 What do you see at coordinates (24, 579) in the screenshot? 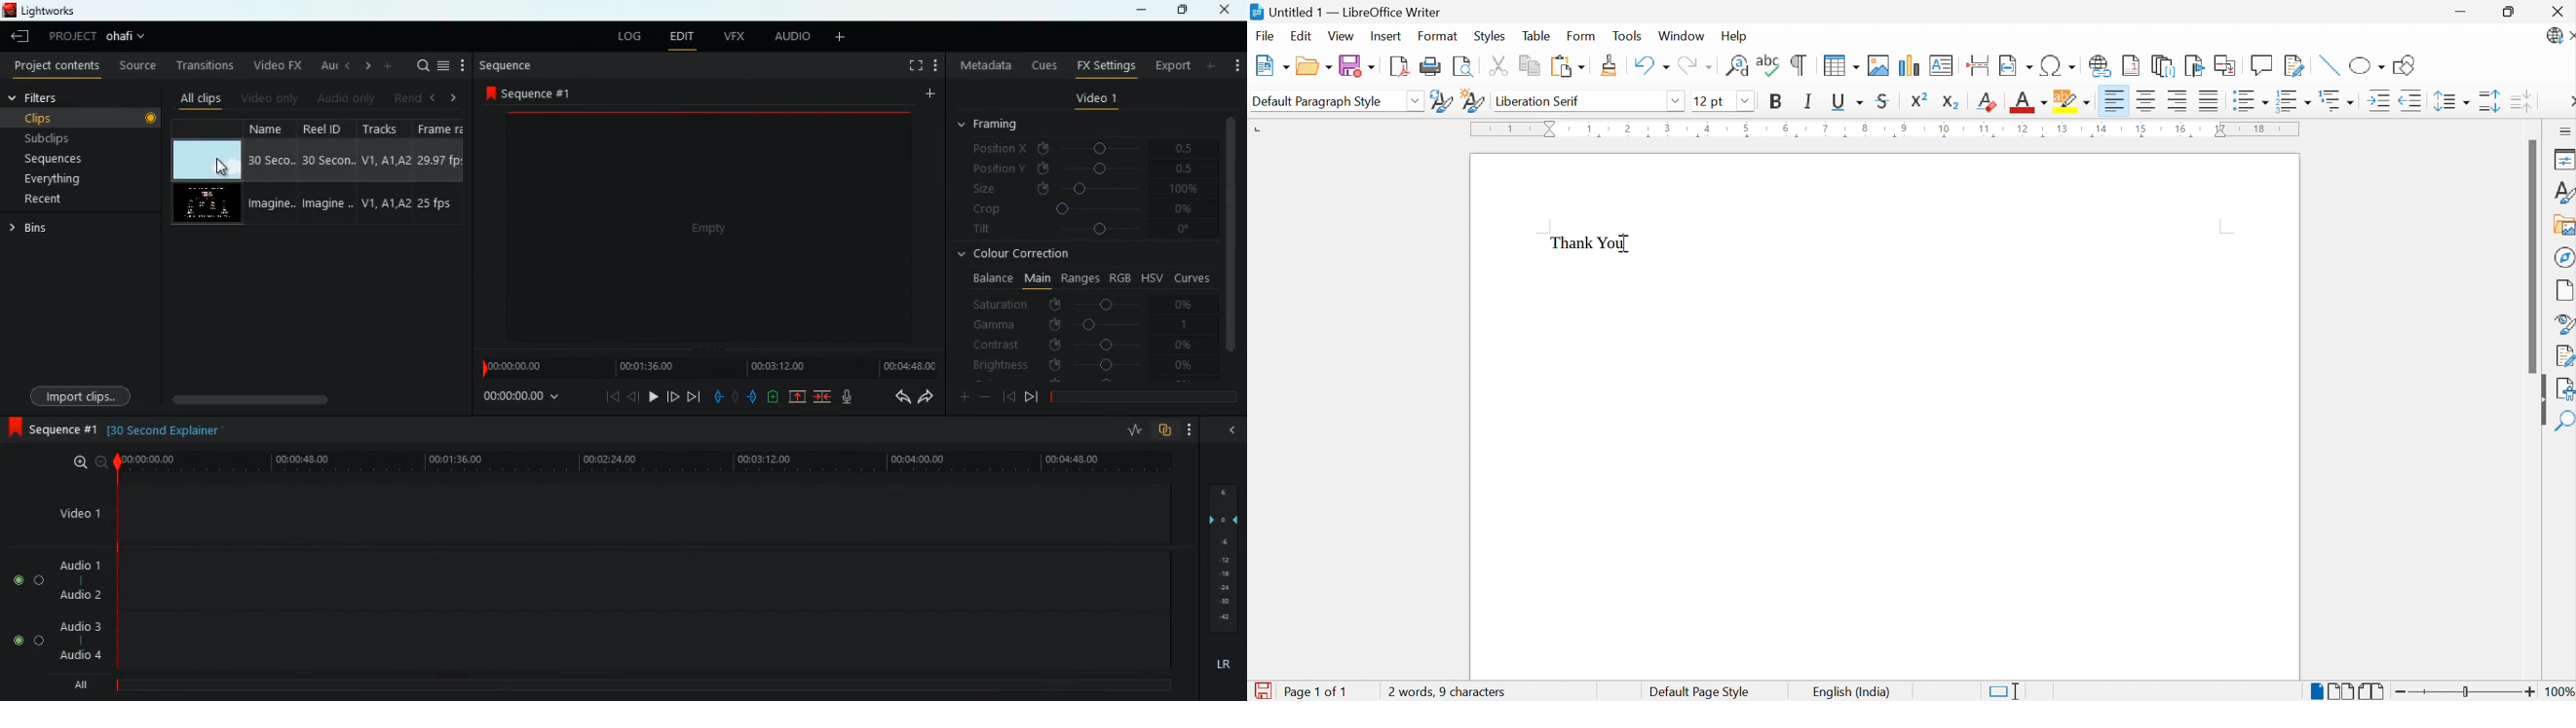
I see `Audio` at bounding box center [24, 579].